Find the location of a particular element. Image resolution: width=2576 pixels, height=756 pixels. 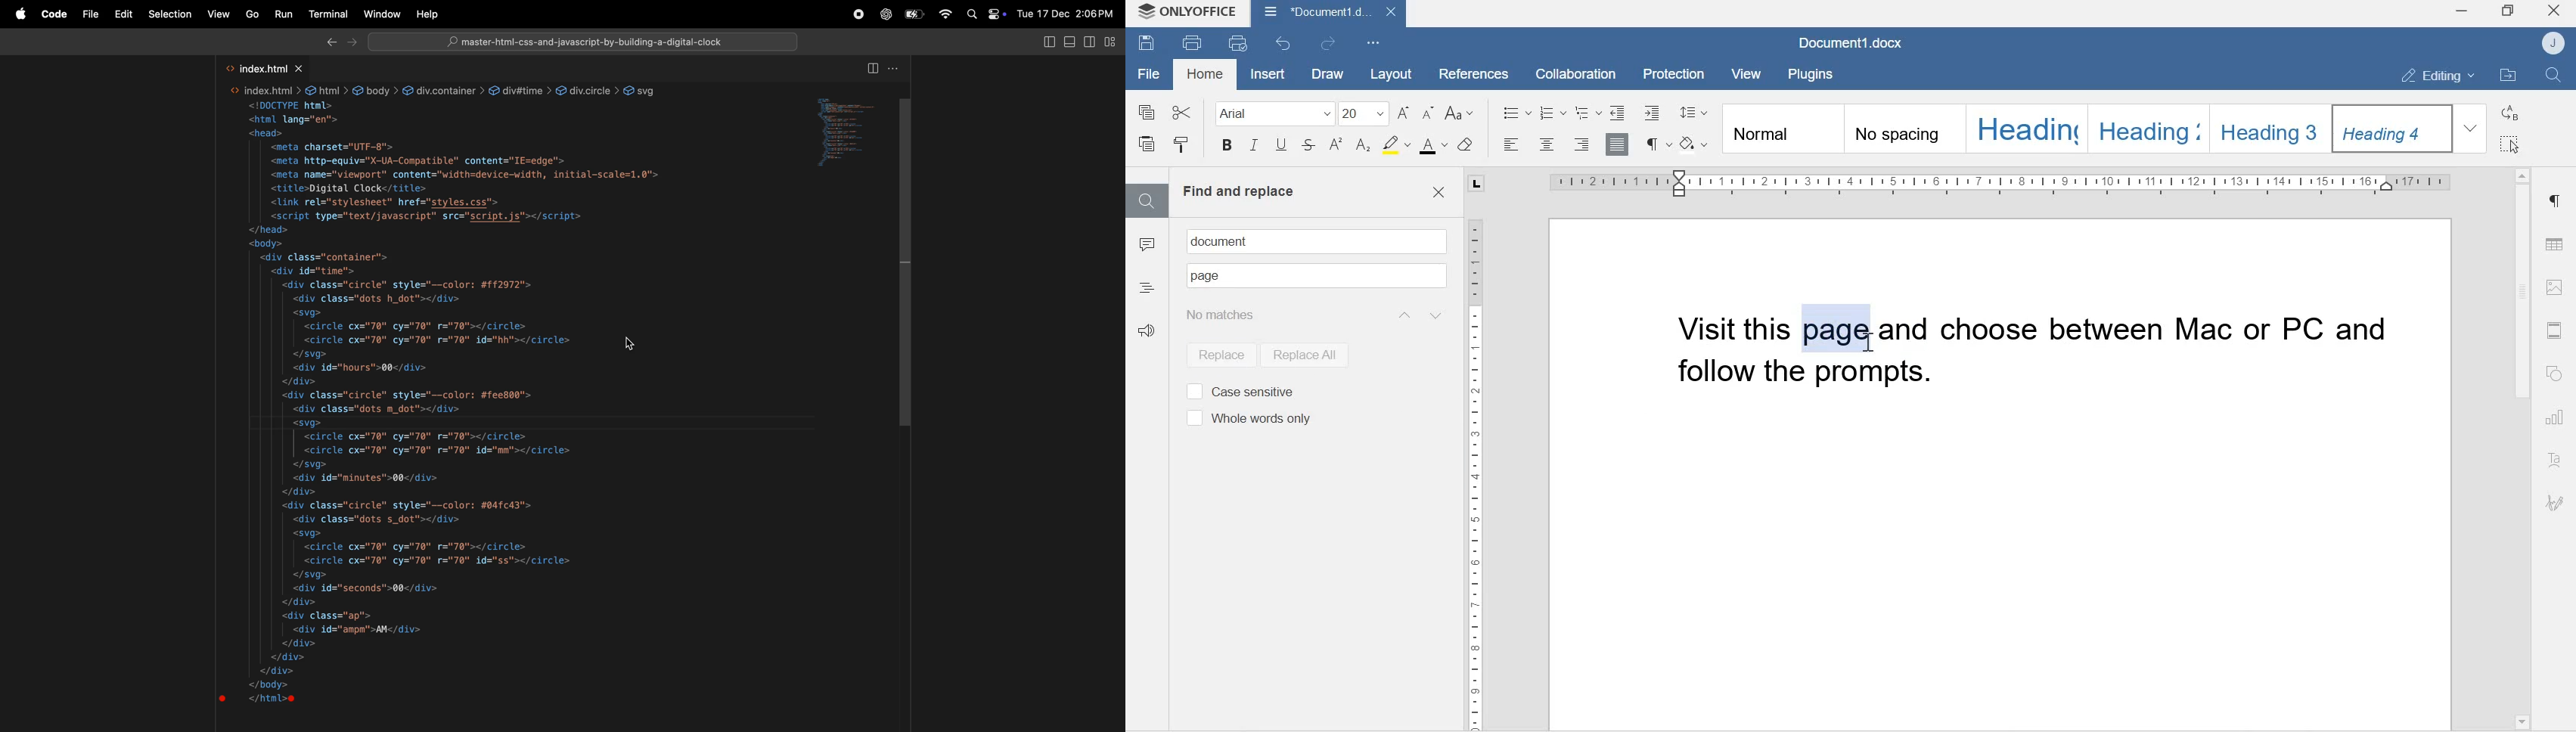

Shading is located at coordinates (1696, 142).